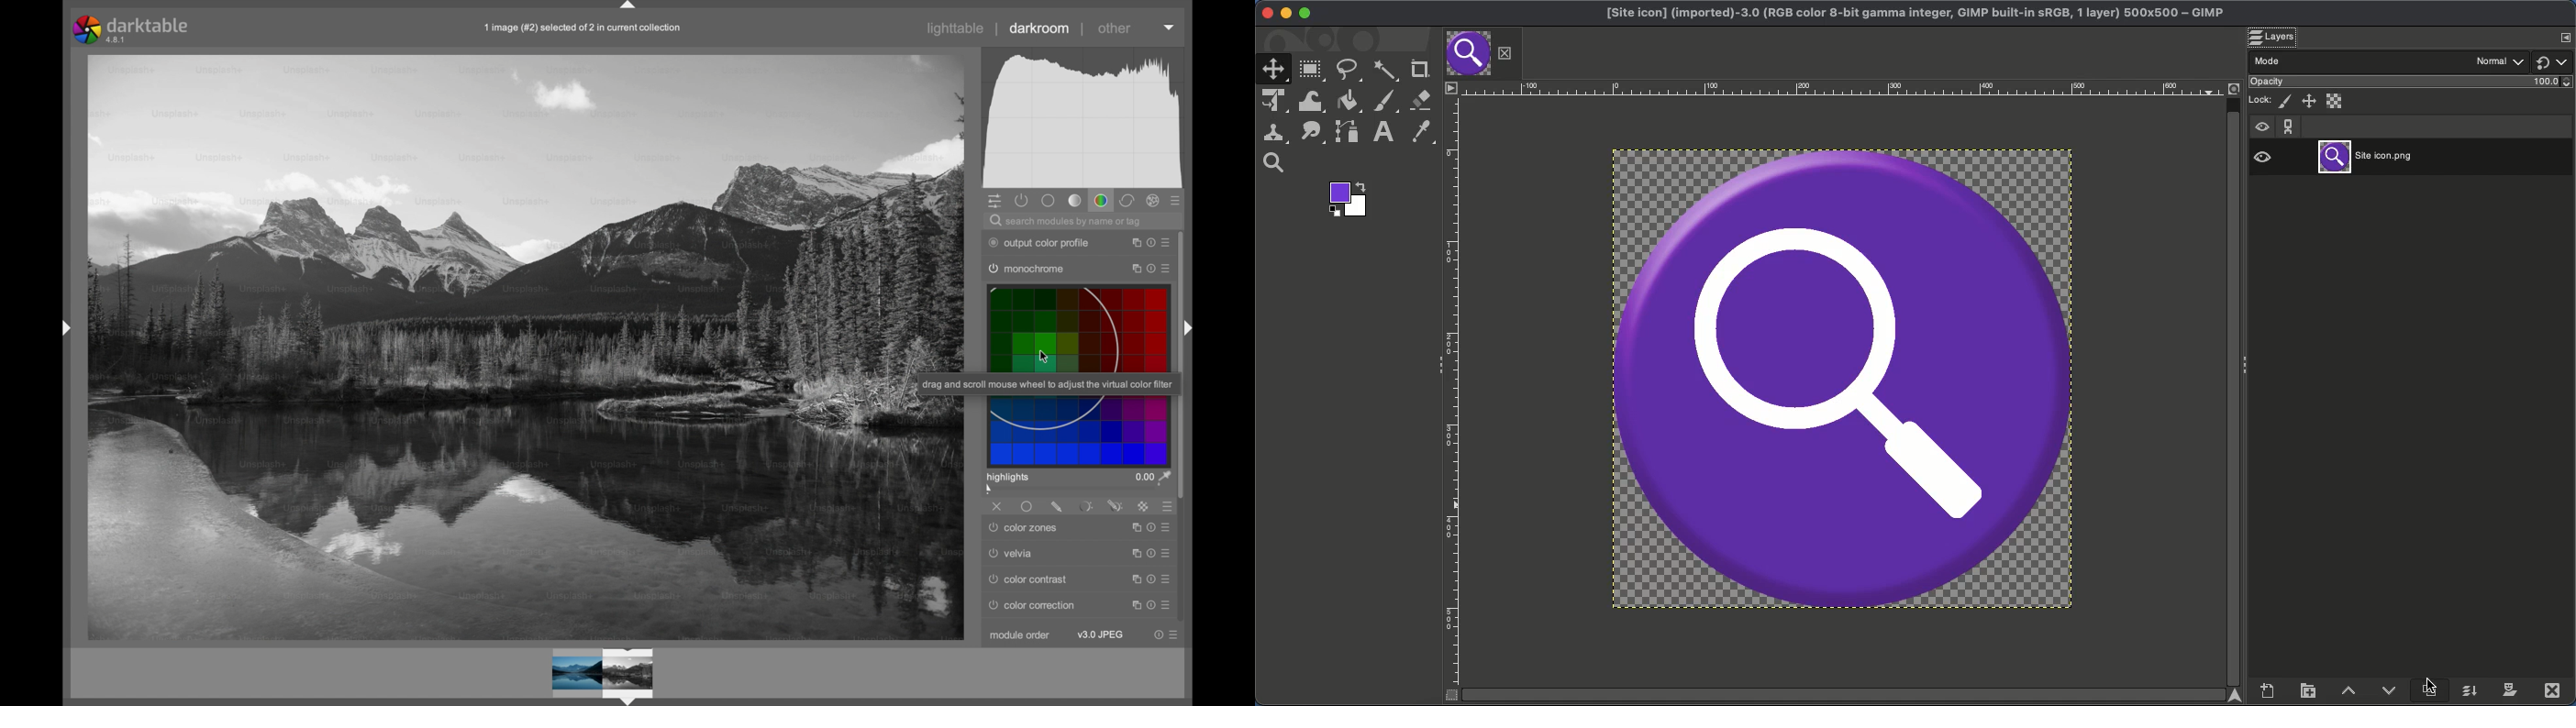 The width and height of the screenshot is (2576, 728). I want to click on Normal, so click(2501, 60).